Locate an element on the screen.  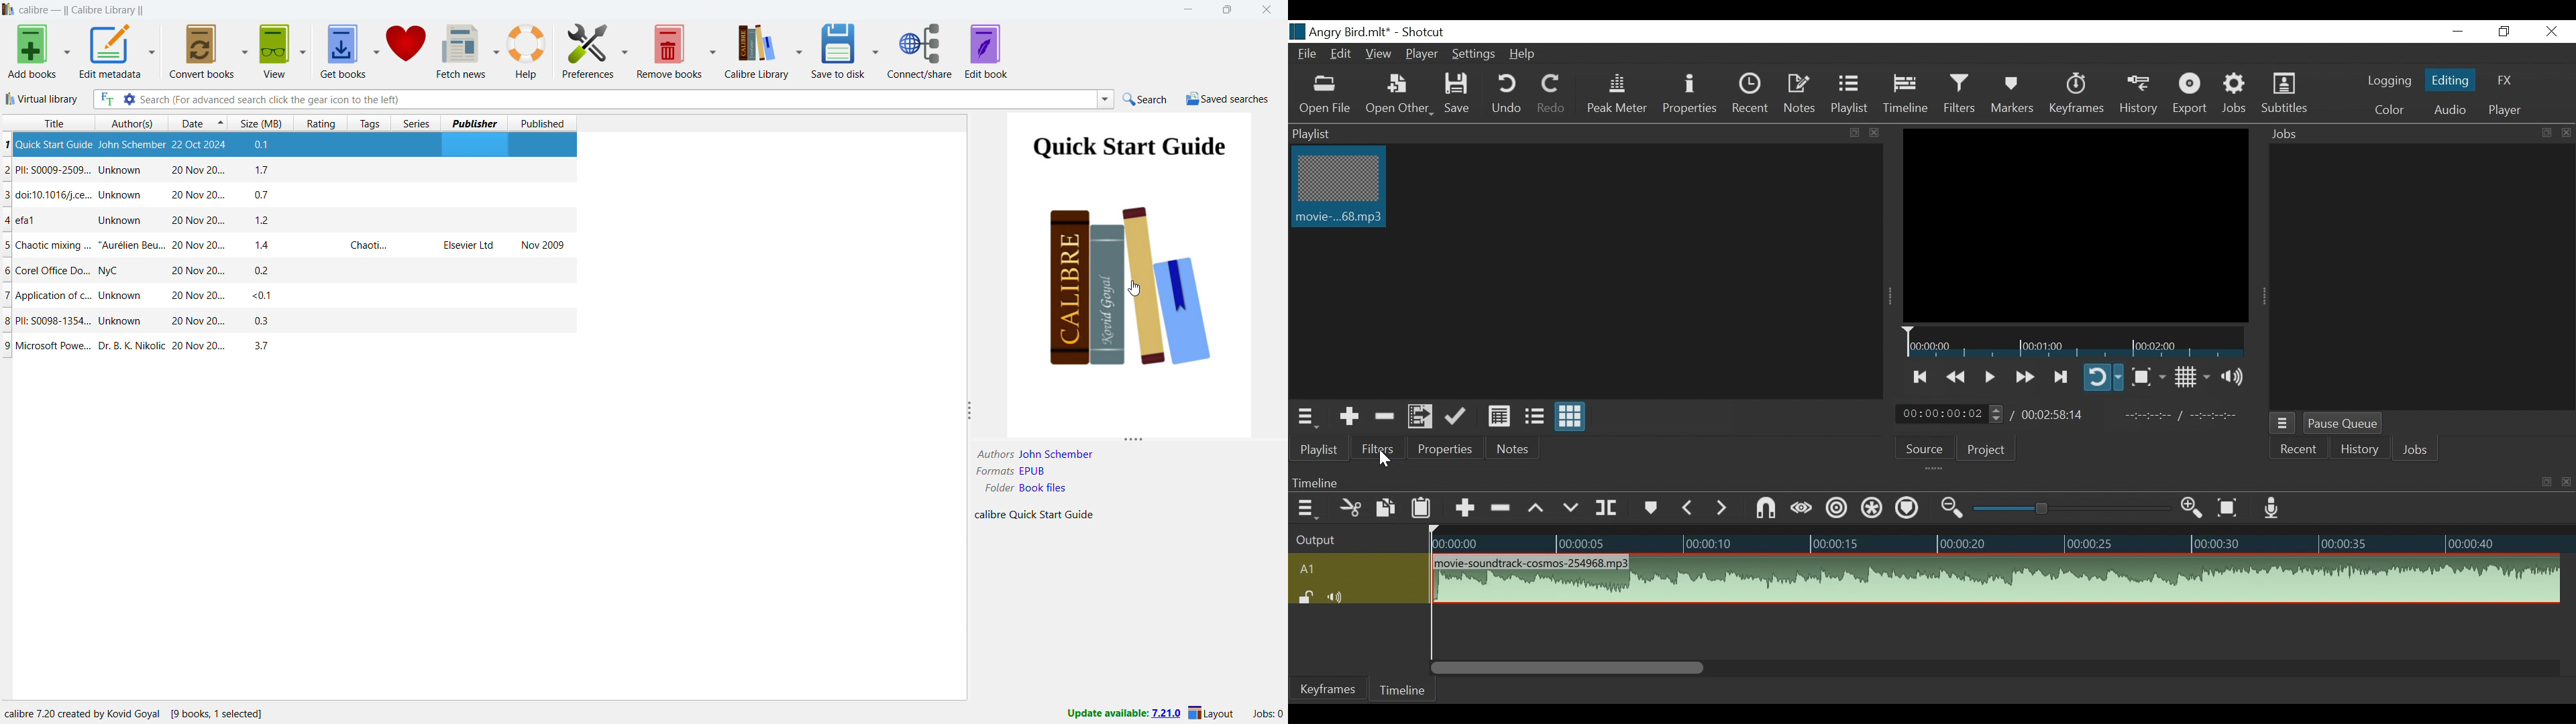
Toggle display grid on player is located at coordinates (2192, 378).